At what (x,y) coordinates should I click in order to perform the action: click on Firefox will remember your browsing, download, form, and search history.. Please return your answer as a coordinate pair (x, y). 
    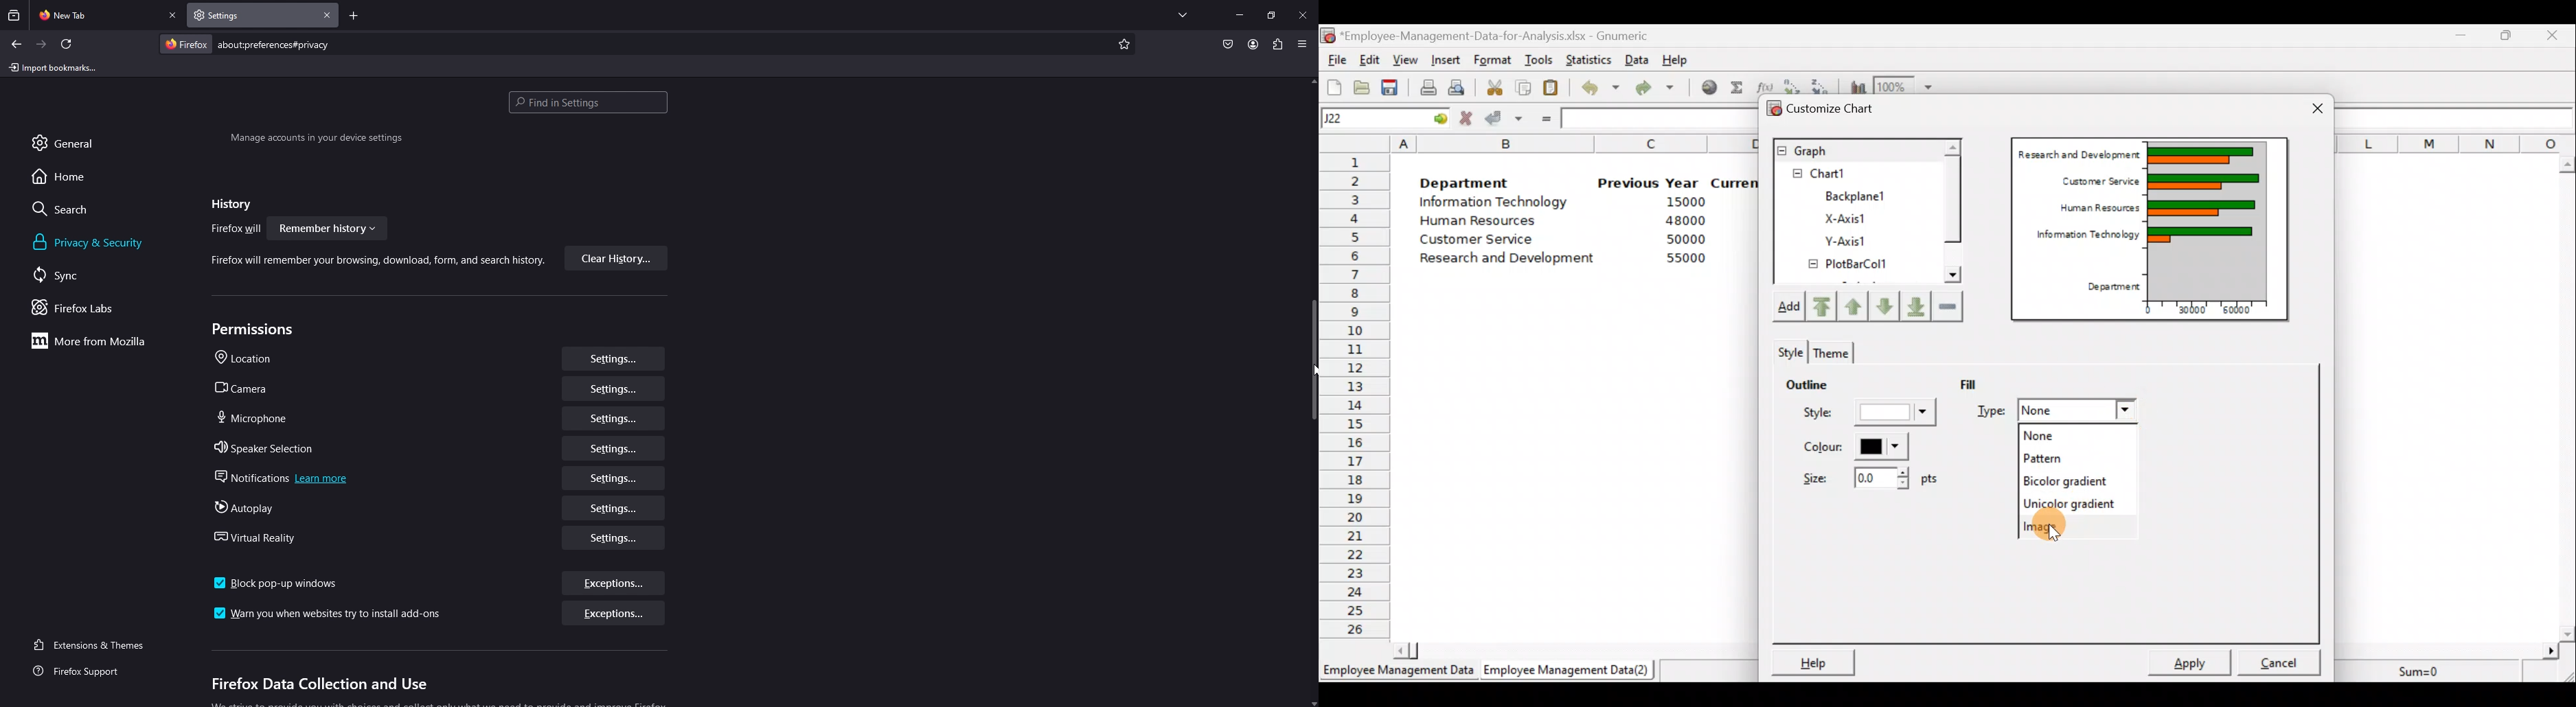
    Looking at the image, I should click on (371, 263).